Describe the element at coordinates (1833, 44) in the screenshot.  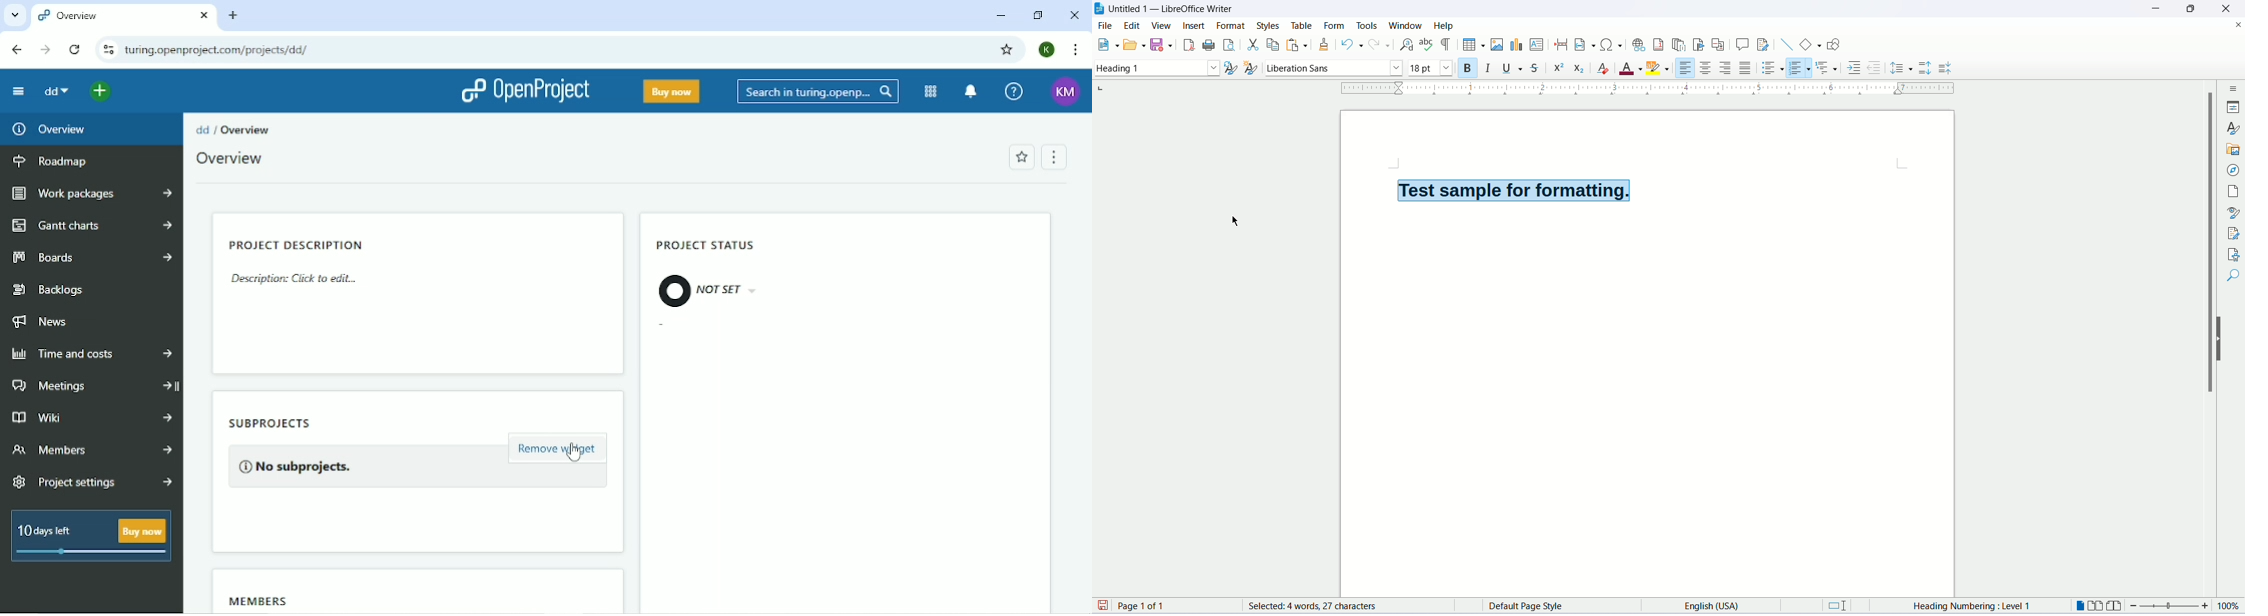
I see `draw function` at that location.